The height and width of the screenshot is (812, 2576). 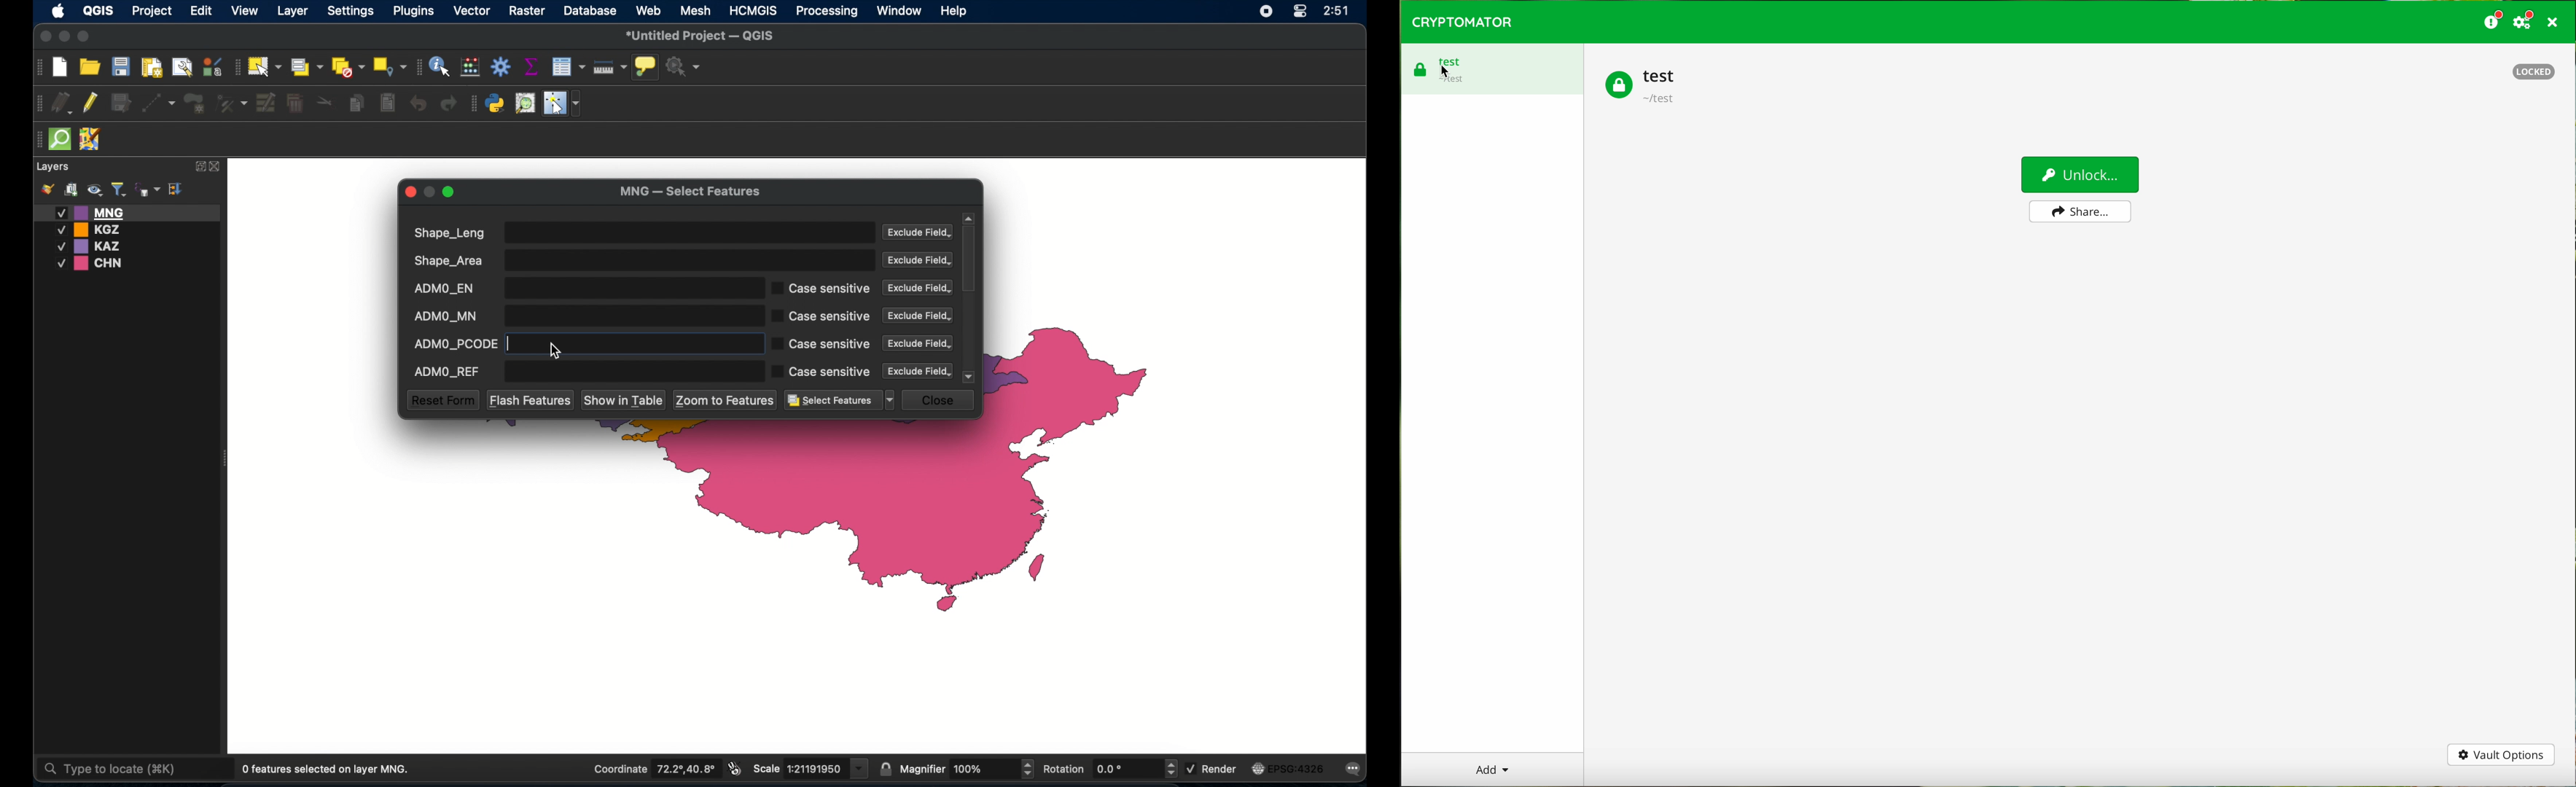 I want to click on layers, so click(x=54, y=167).